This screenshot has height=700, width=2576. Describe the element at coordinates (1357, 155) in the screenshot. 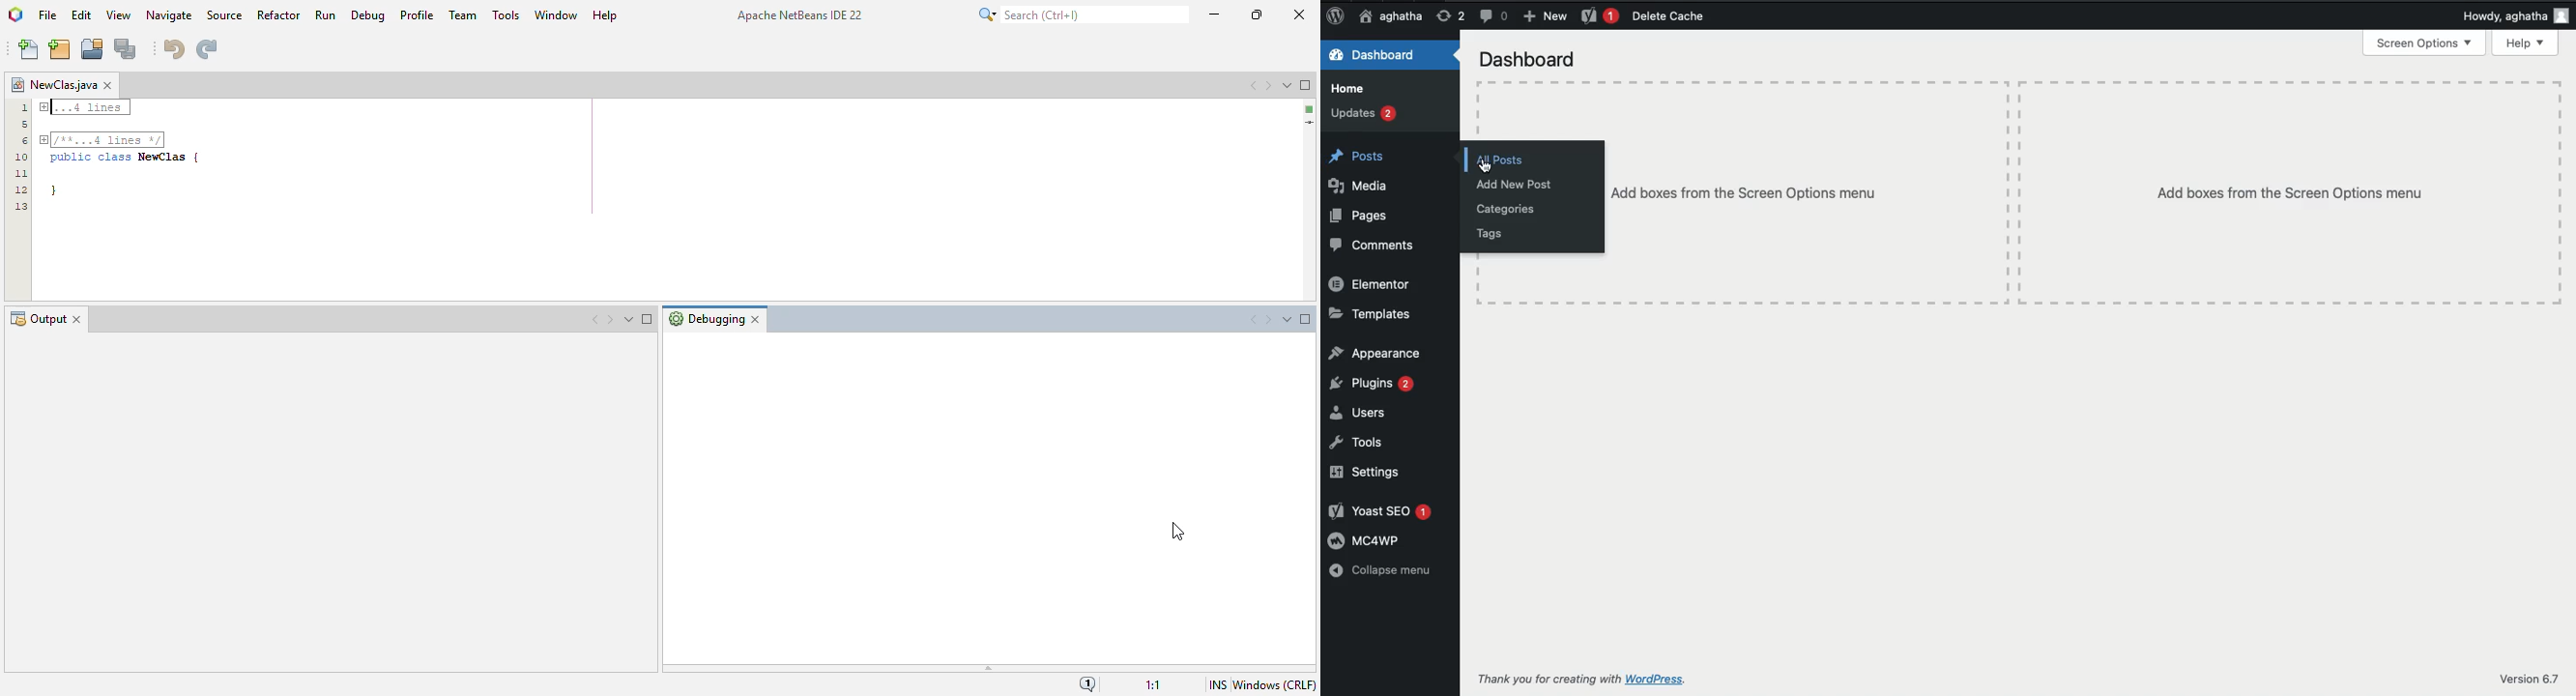

I see `Posts` at that location.